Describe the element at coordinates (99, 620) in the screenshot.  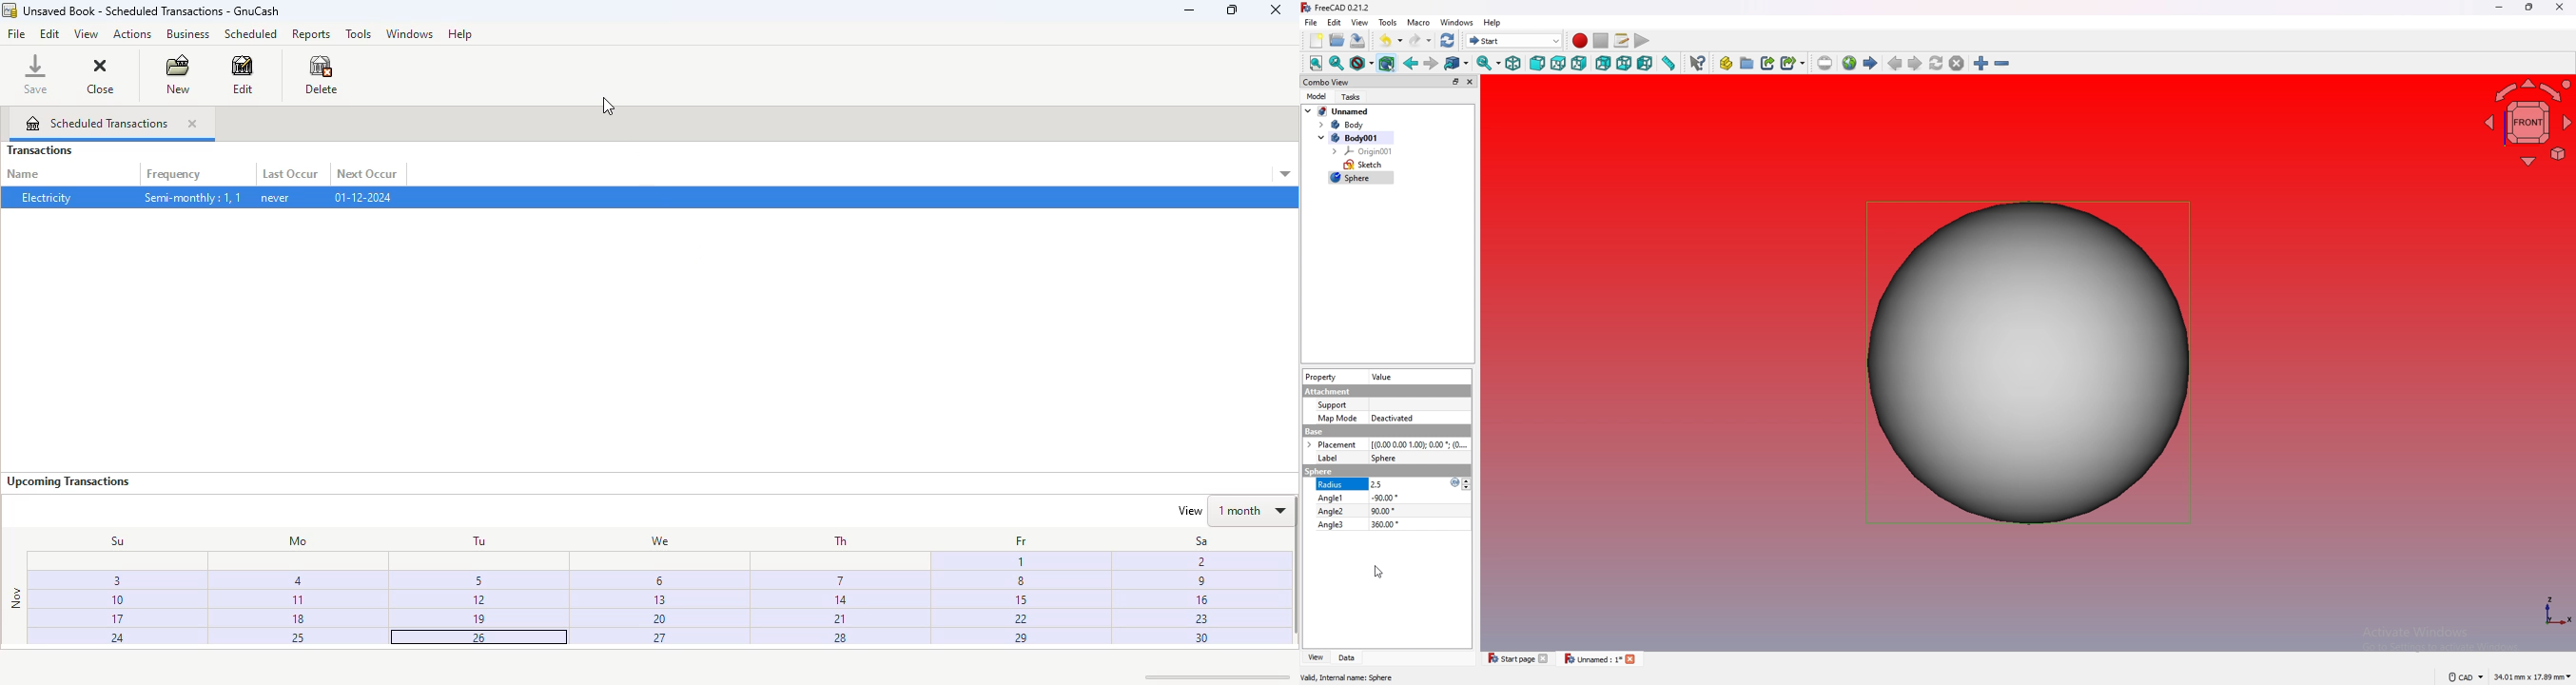
I see `17` at that location.